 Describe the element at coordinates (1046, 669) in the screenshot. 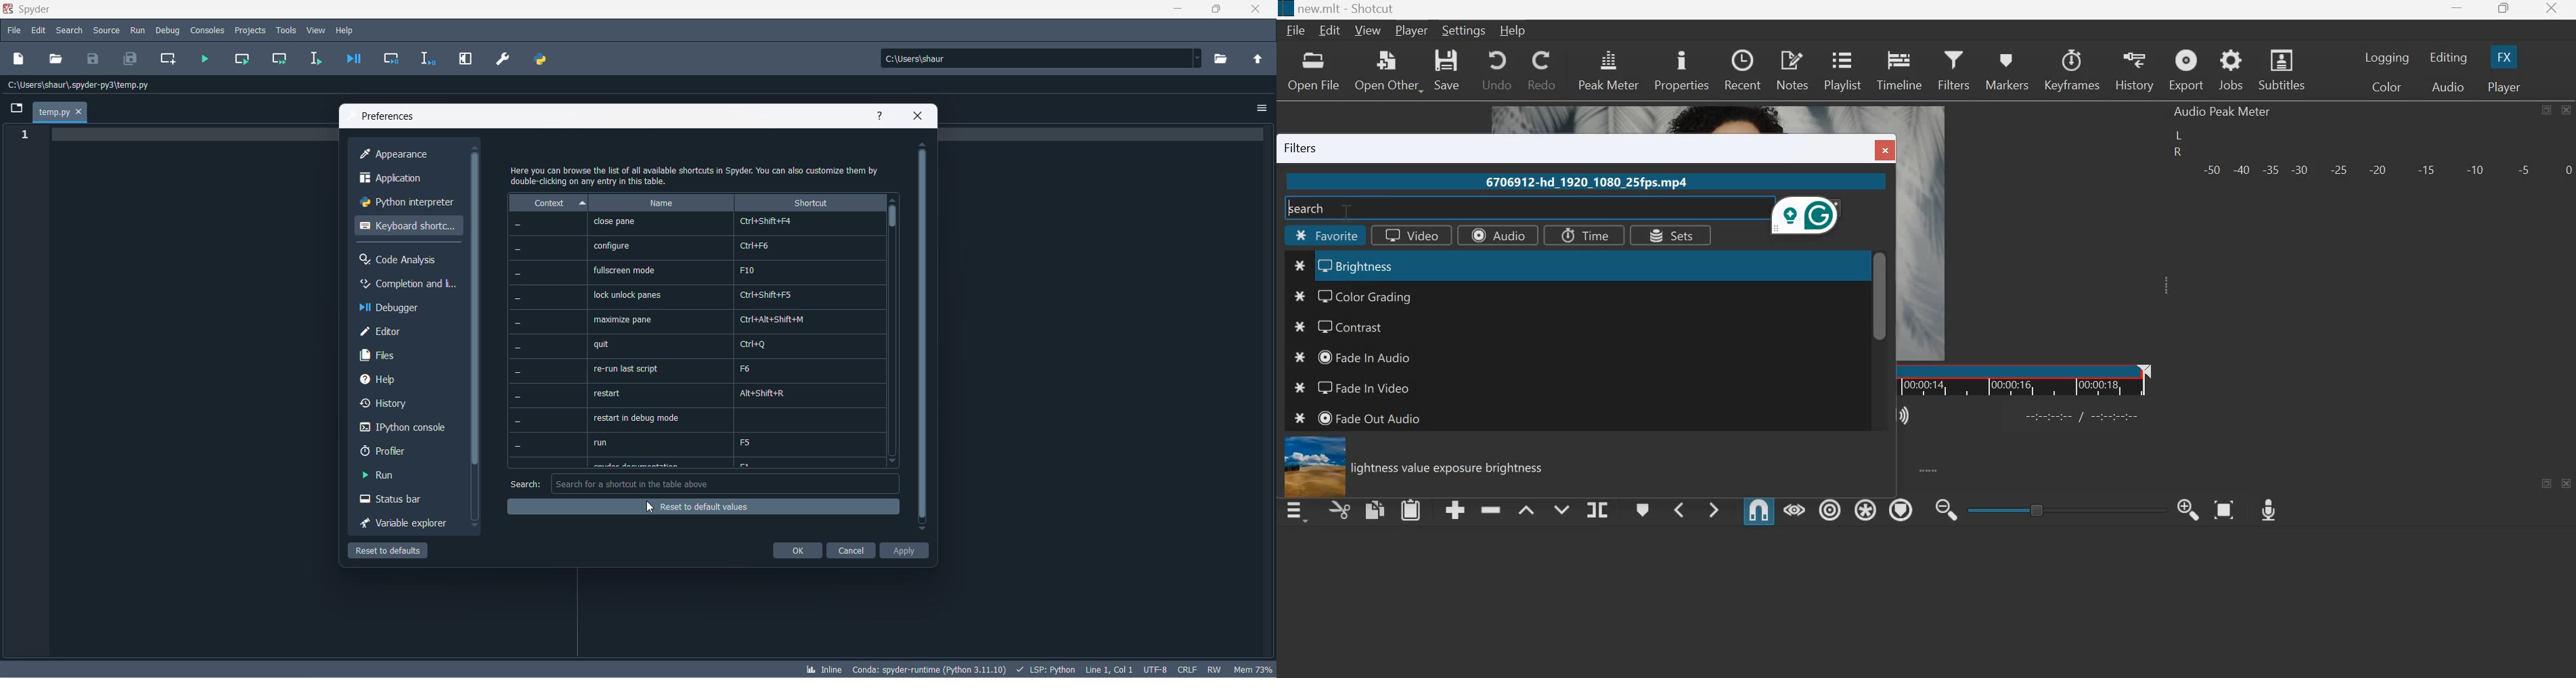

I see `script` at that location.